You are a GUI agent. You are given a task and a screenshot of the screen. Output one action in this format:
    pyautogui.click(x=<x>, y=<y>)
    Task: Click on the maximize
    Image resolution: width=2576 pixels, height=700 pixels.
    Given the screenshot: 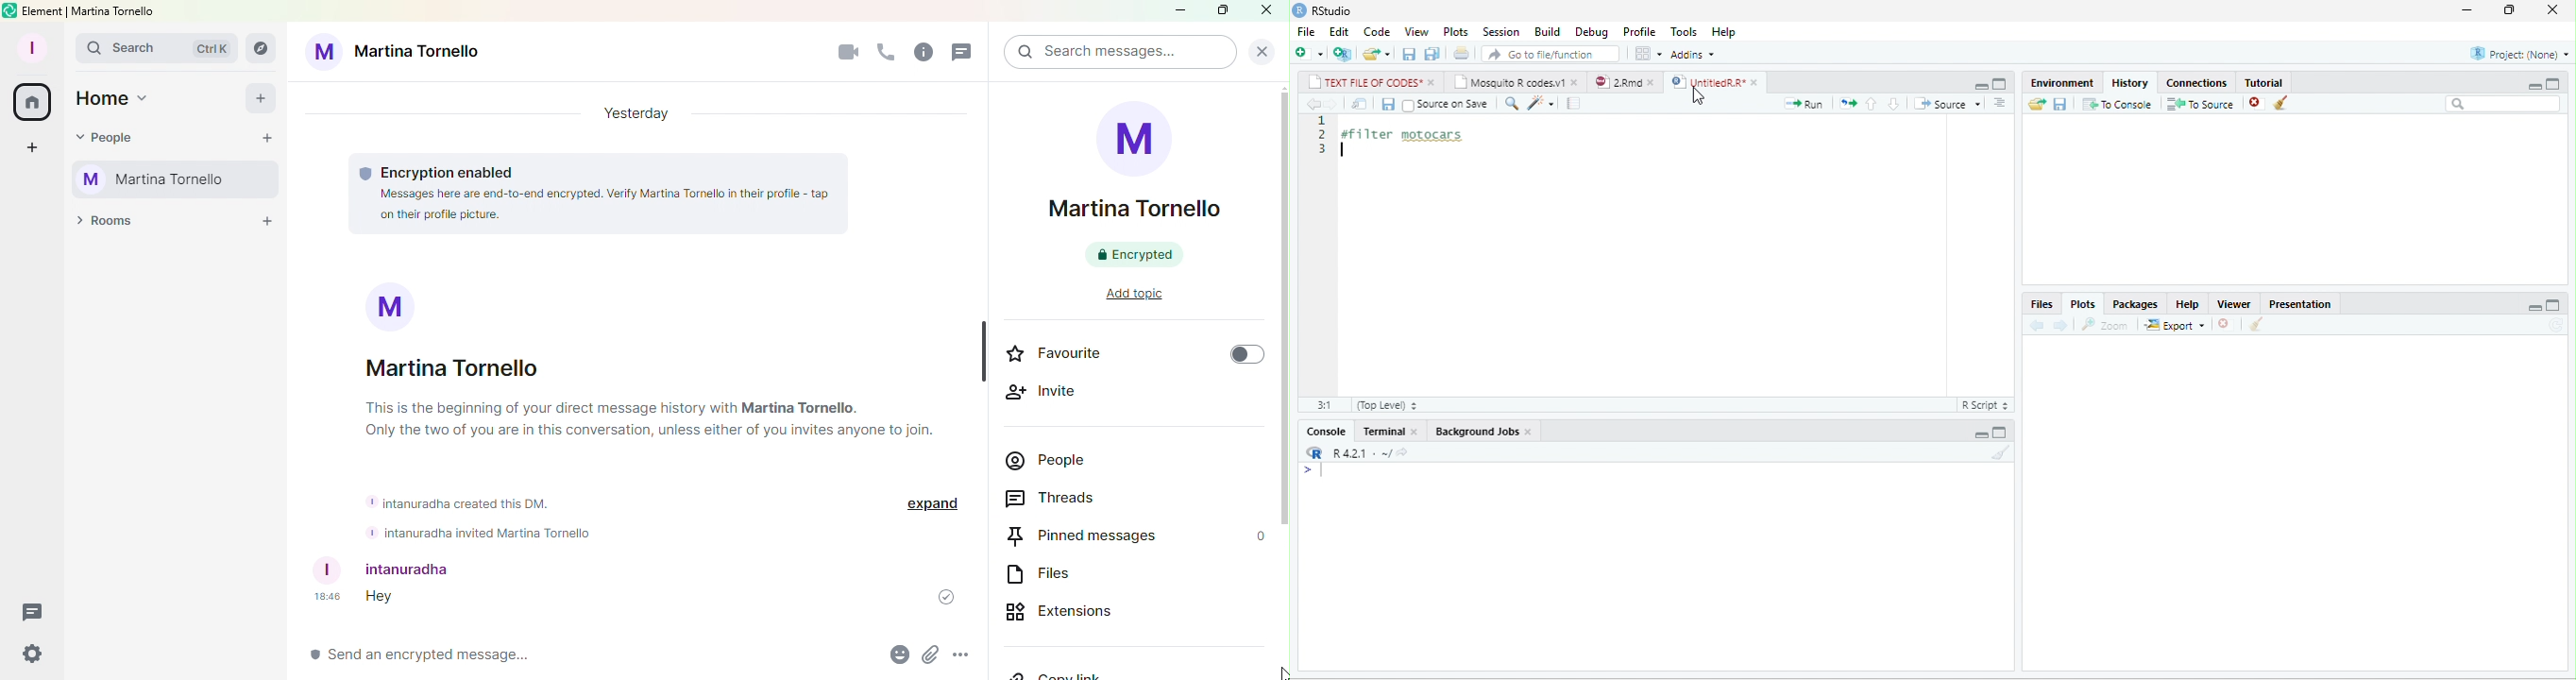 What is the action you would take?
    pyautogui.click(x=2553, y=84)
    